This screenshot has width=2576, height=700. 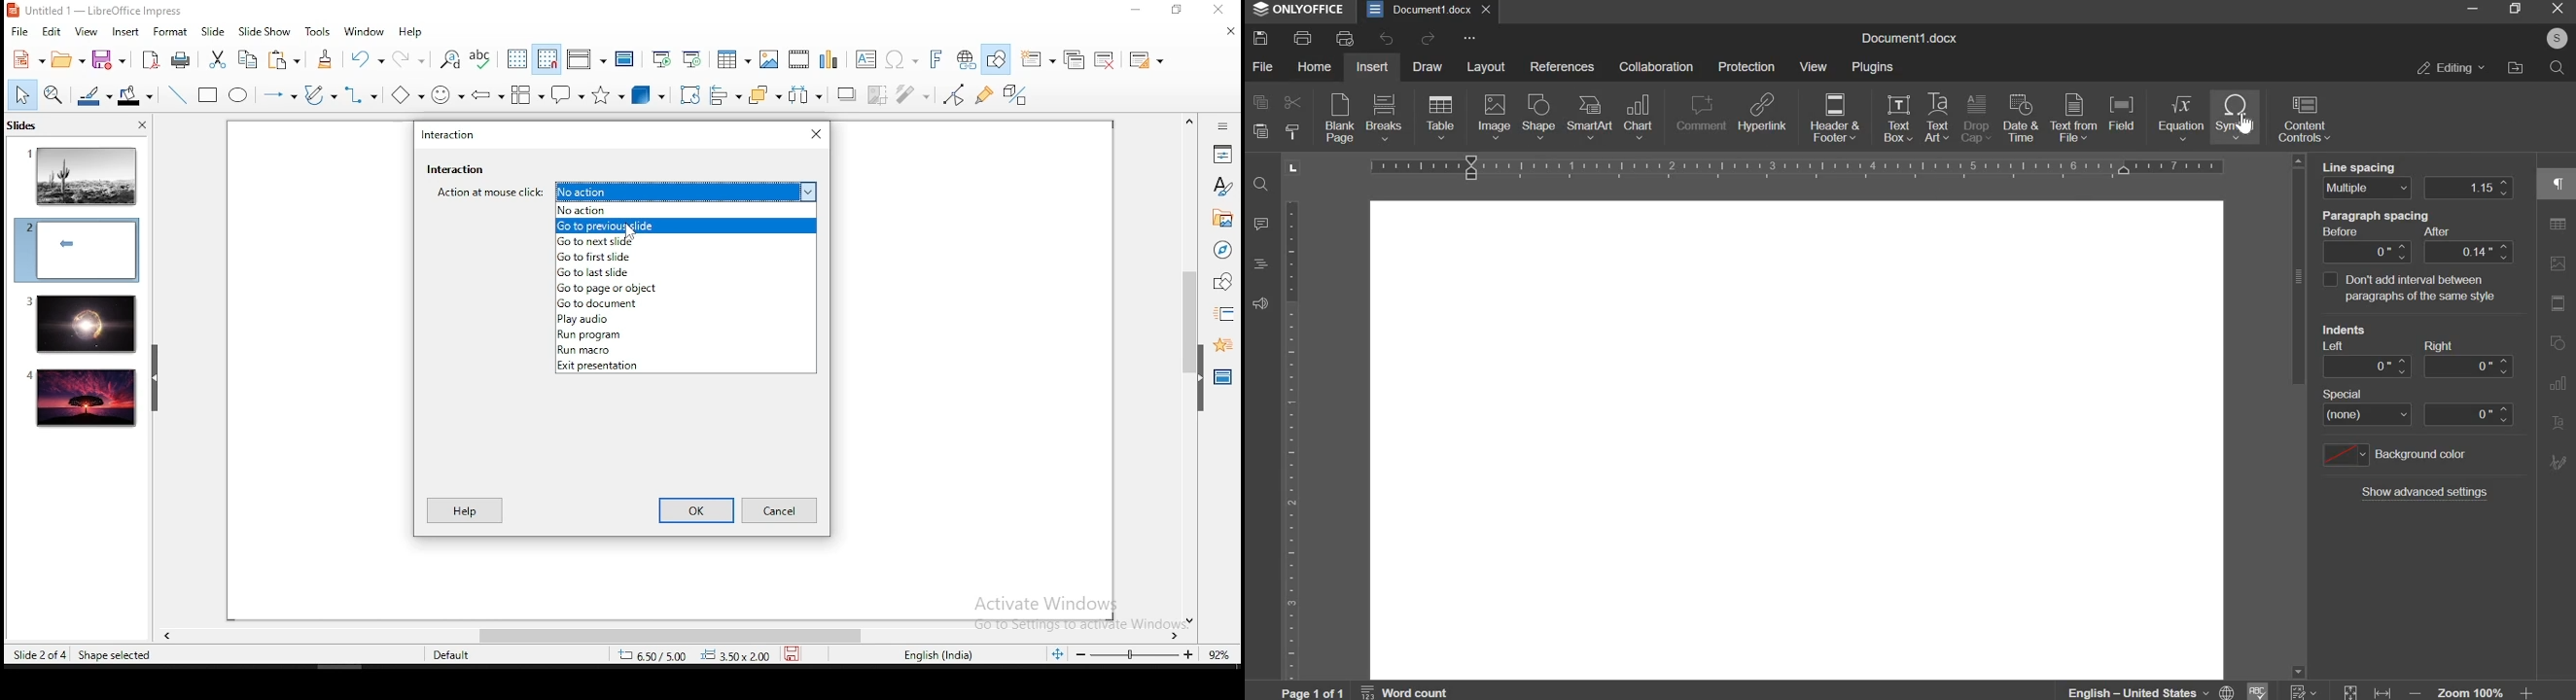 What do you see at coordinates (1418, 8) in the screenshot?
I see `document1.docx` at bounding box center [1418, 8].